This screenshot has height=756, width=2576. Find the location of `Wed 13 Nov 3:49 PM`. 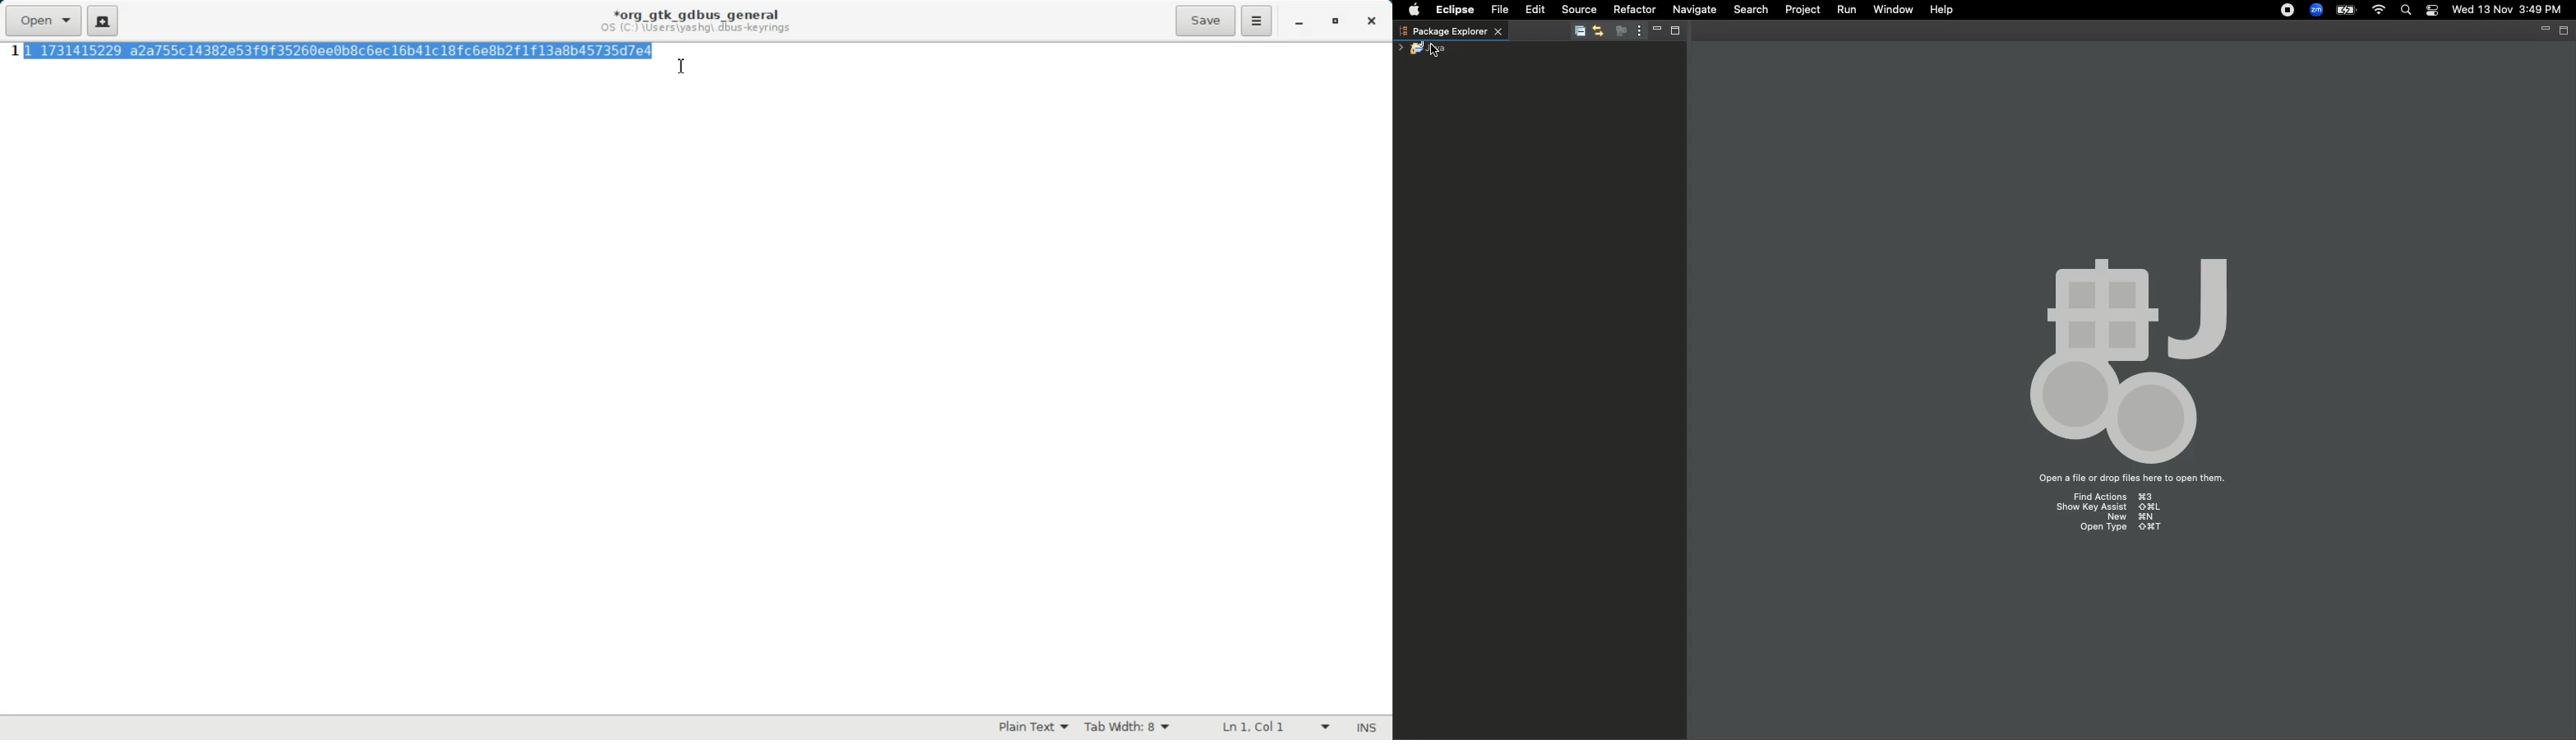

Wed 13 Nov 3:49 PM is located at coordinates (2508, 8).